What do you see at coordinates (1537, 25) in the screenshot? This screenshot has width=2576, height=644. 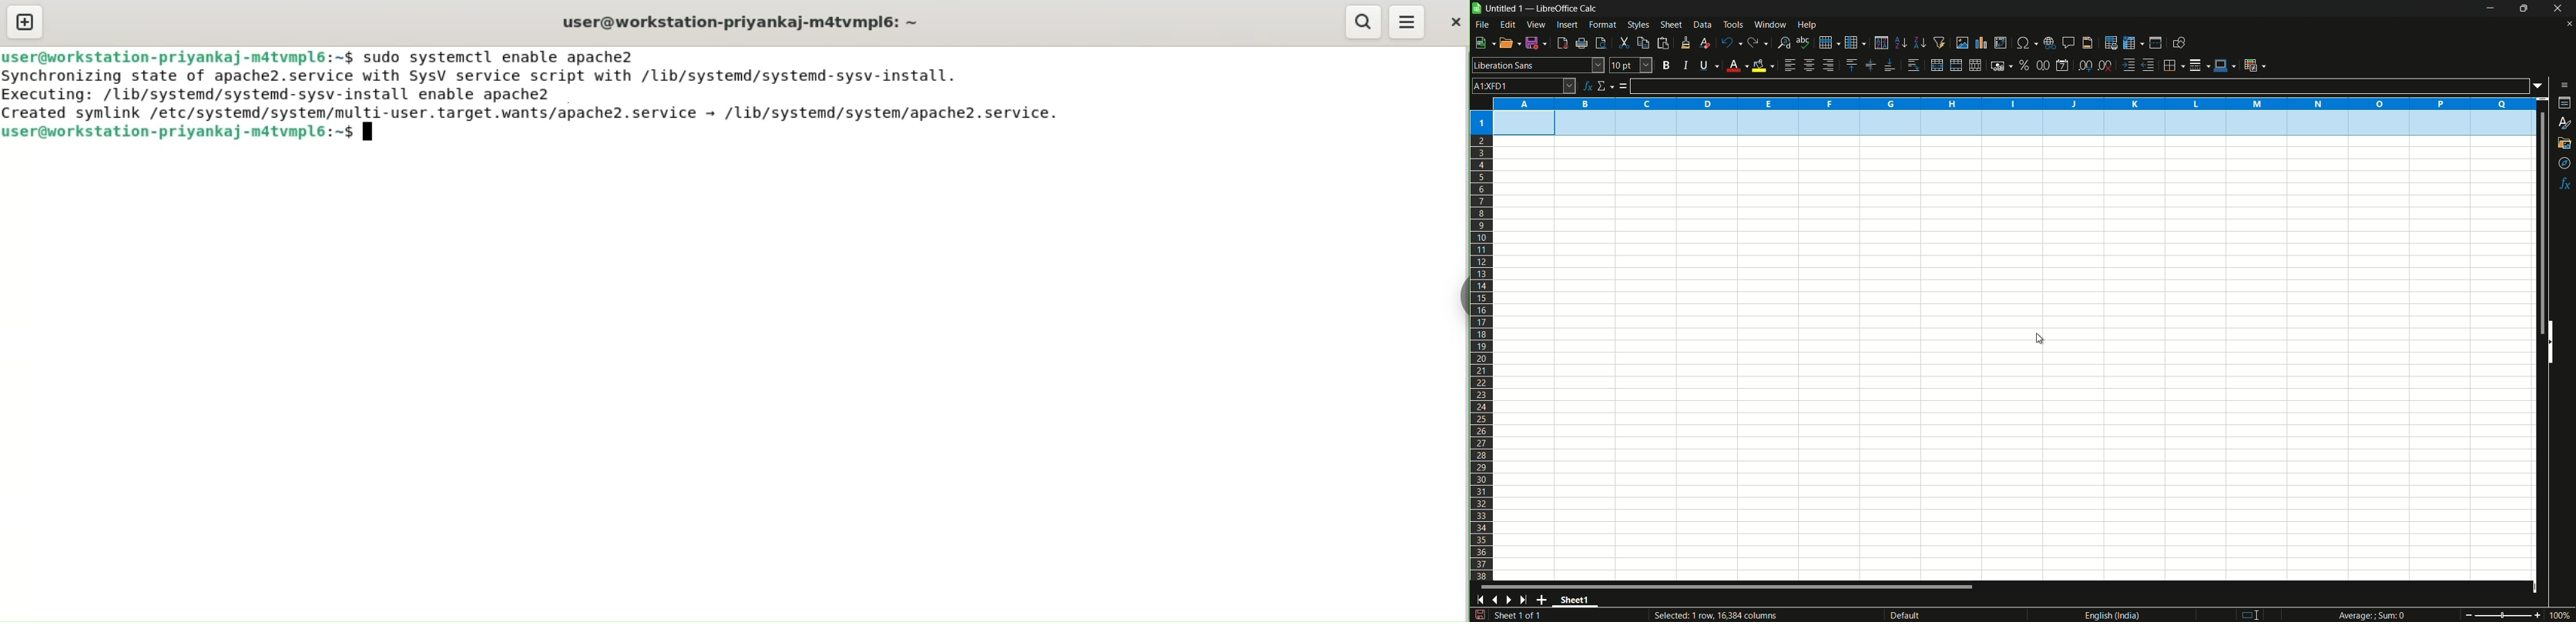 I see `view menu` at bounding box center [1537, 25].